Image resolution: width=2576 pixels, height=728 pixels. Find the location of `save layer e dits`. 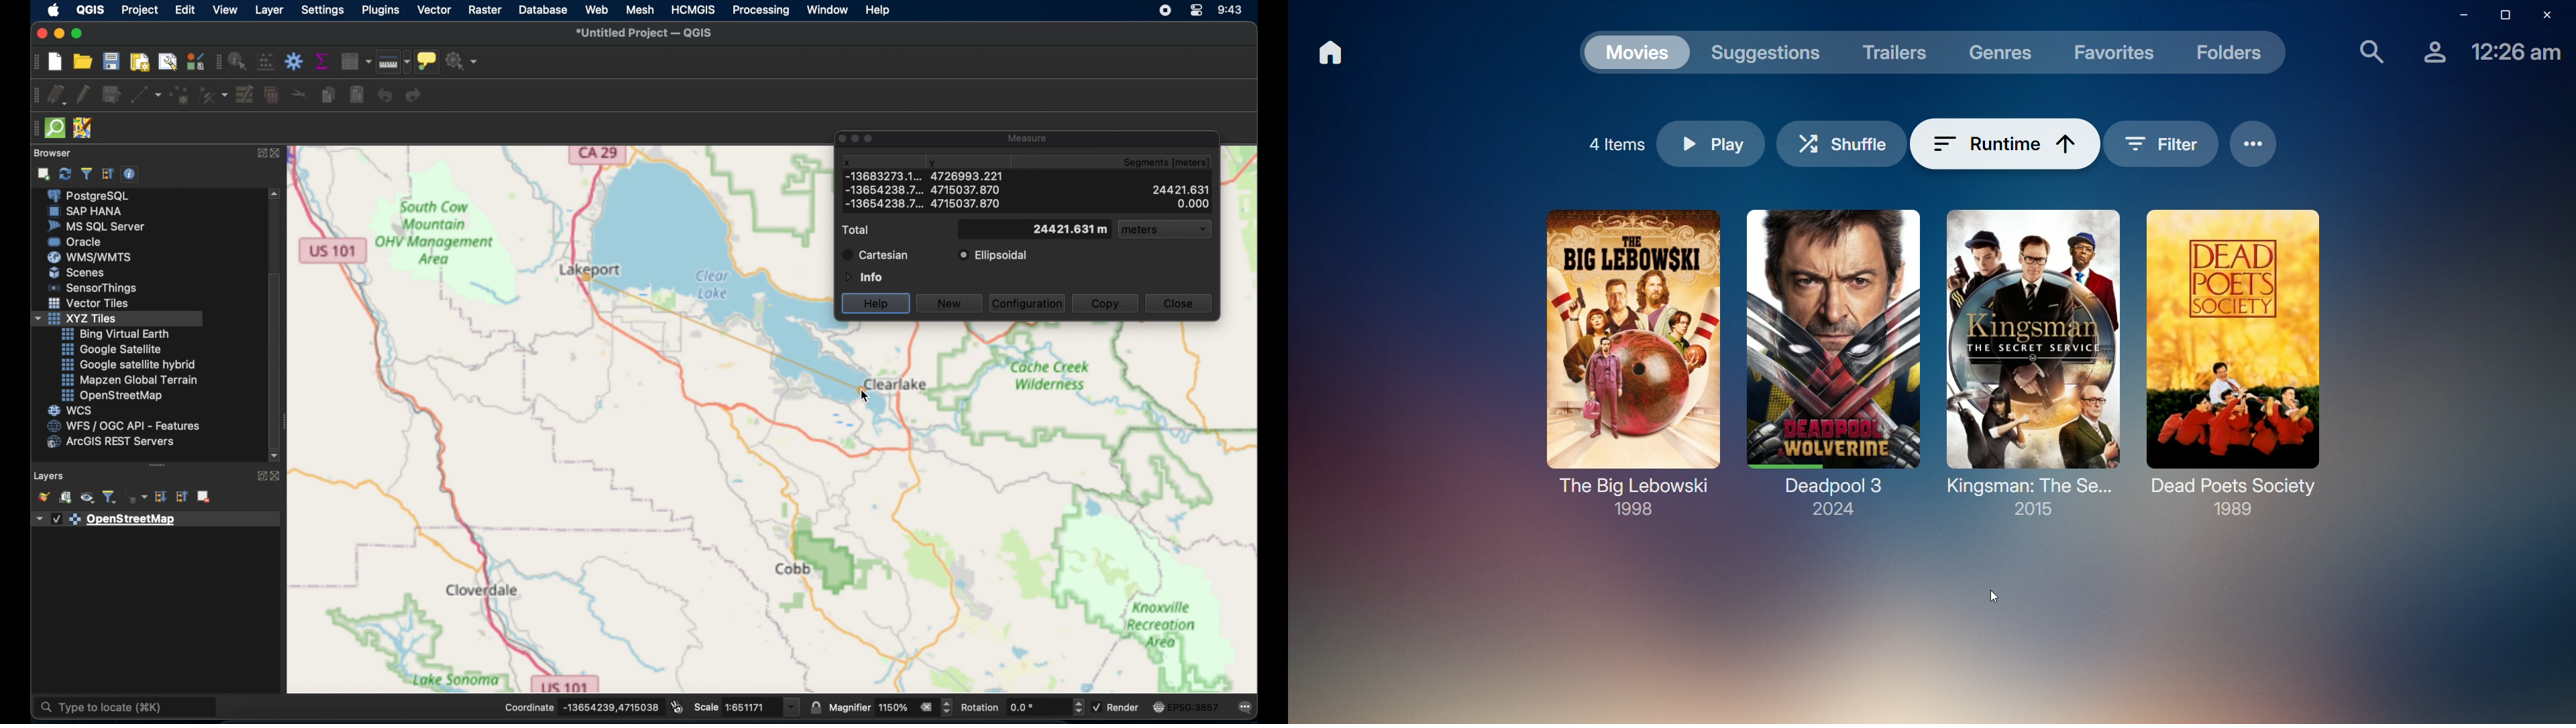

save layer e dits is located at coordinates (110, 97).